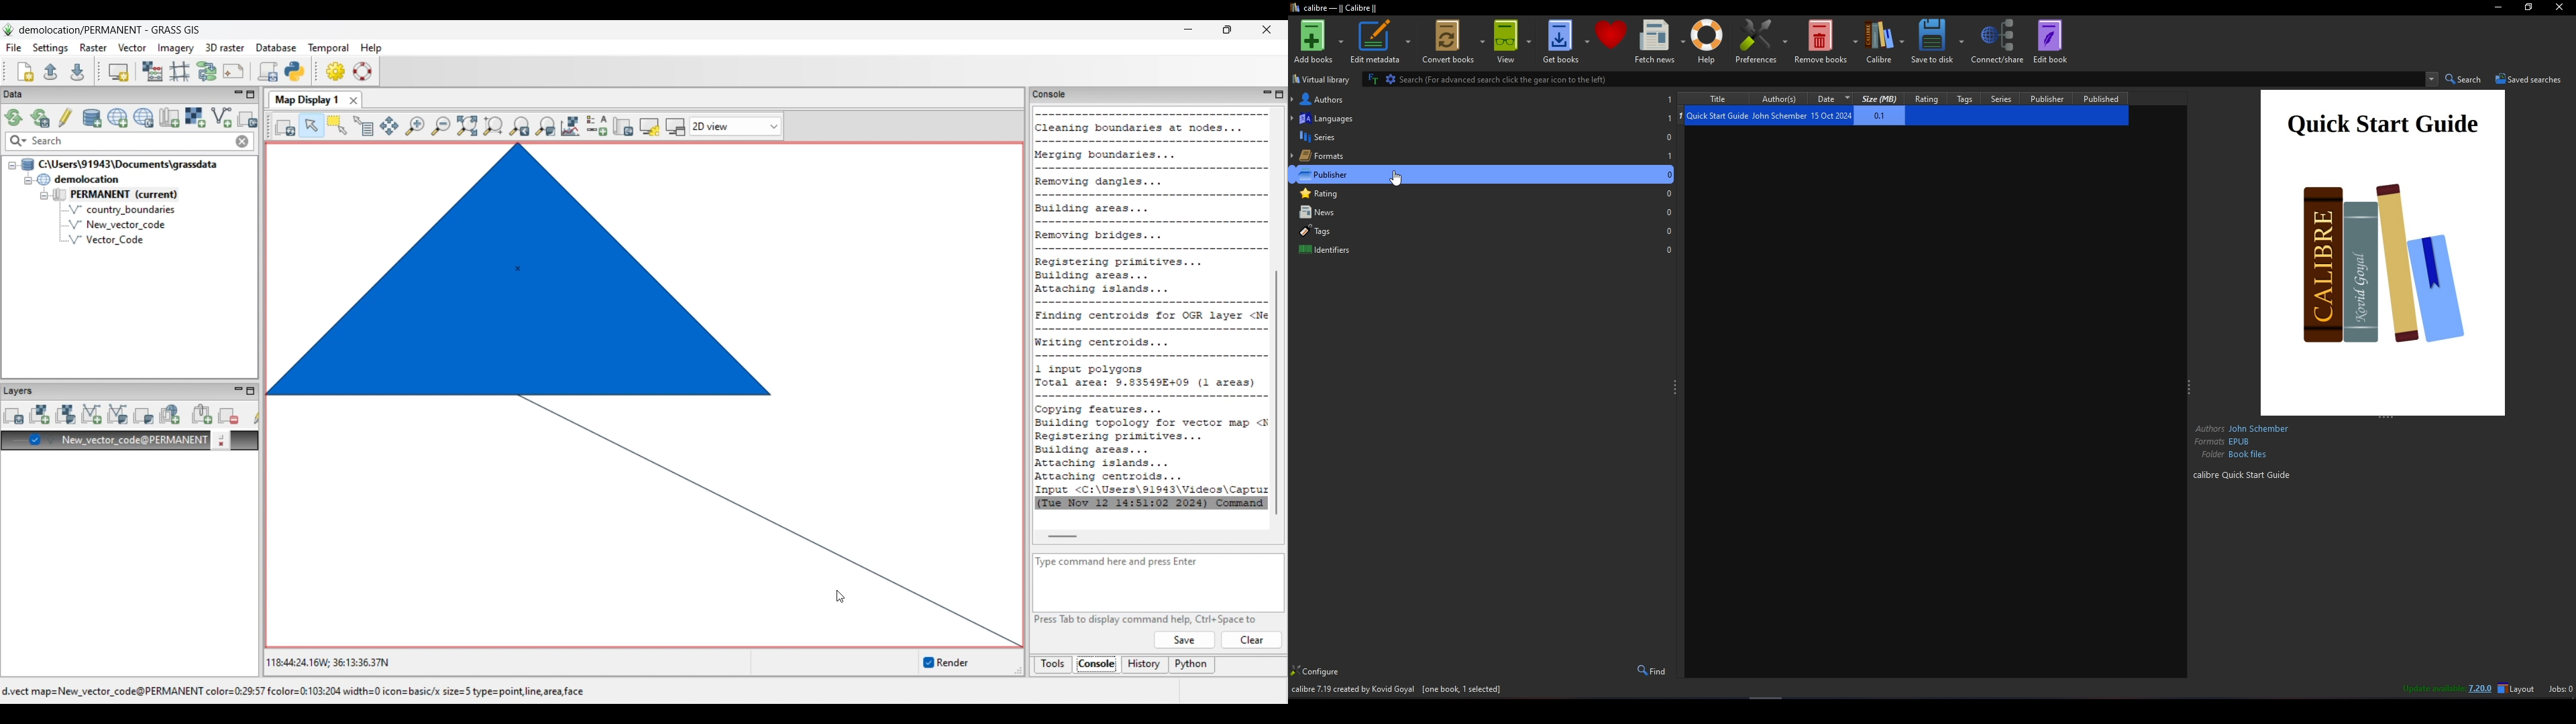 The width and height of the screenshot is (2576, 728). What do you see at coordinates (1807, 116) in the screenshot?
I see `Quick start guide Jhon Schremer 15 Oct 2024` at bounding box center [1807, 116].